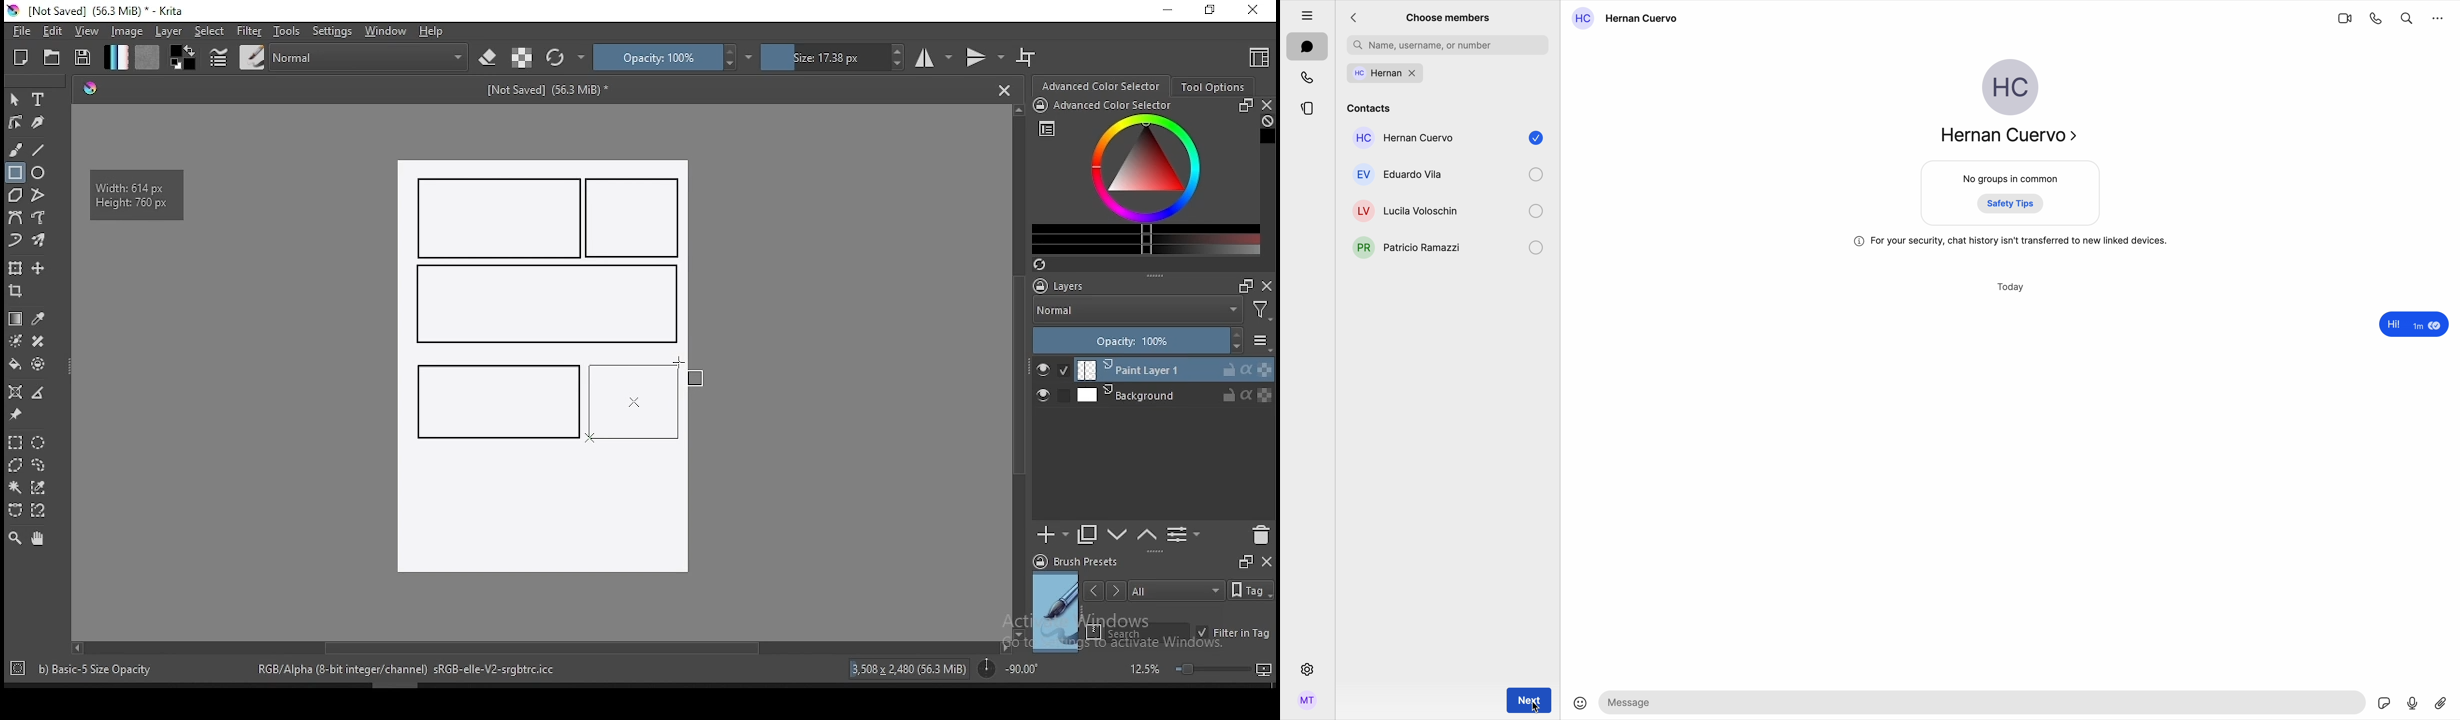 This screenshot has width=2464, height=728. I want to click on open, so click(52, 57).